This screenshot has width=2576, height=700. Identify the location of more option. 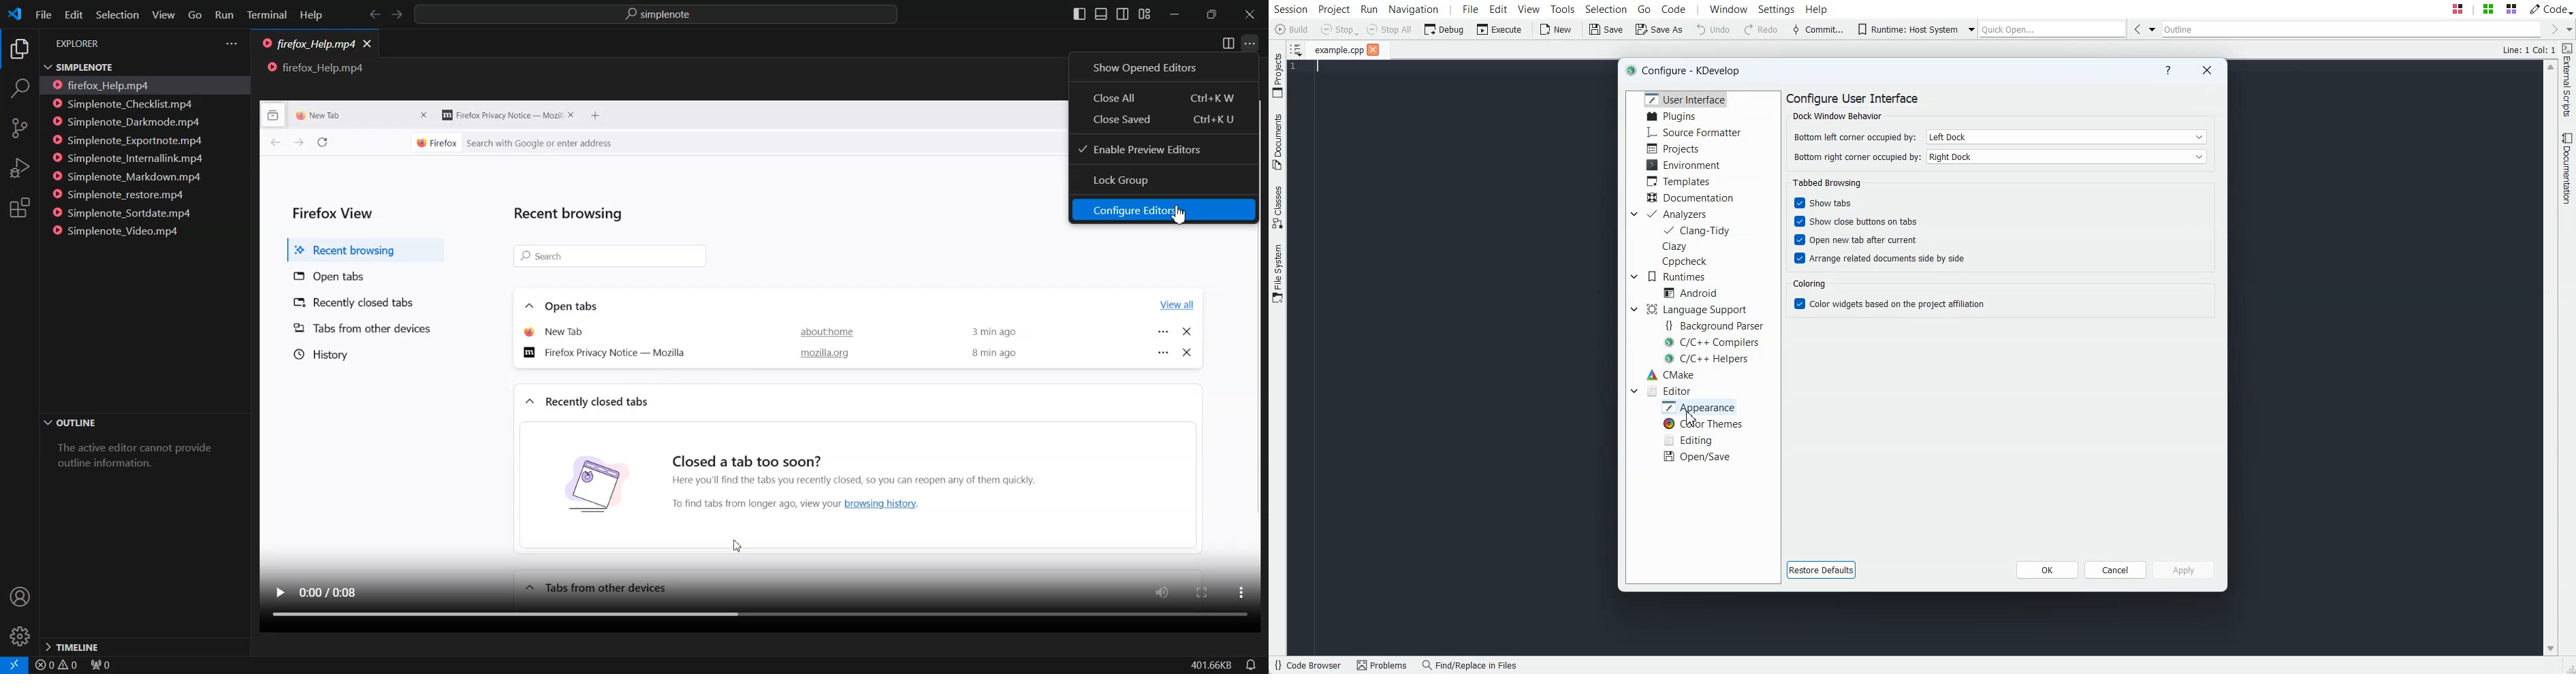
(1239, 593).